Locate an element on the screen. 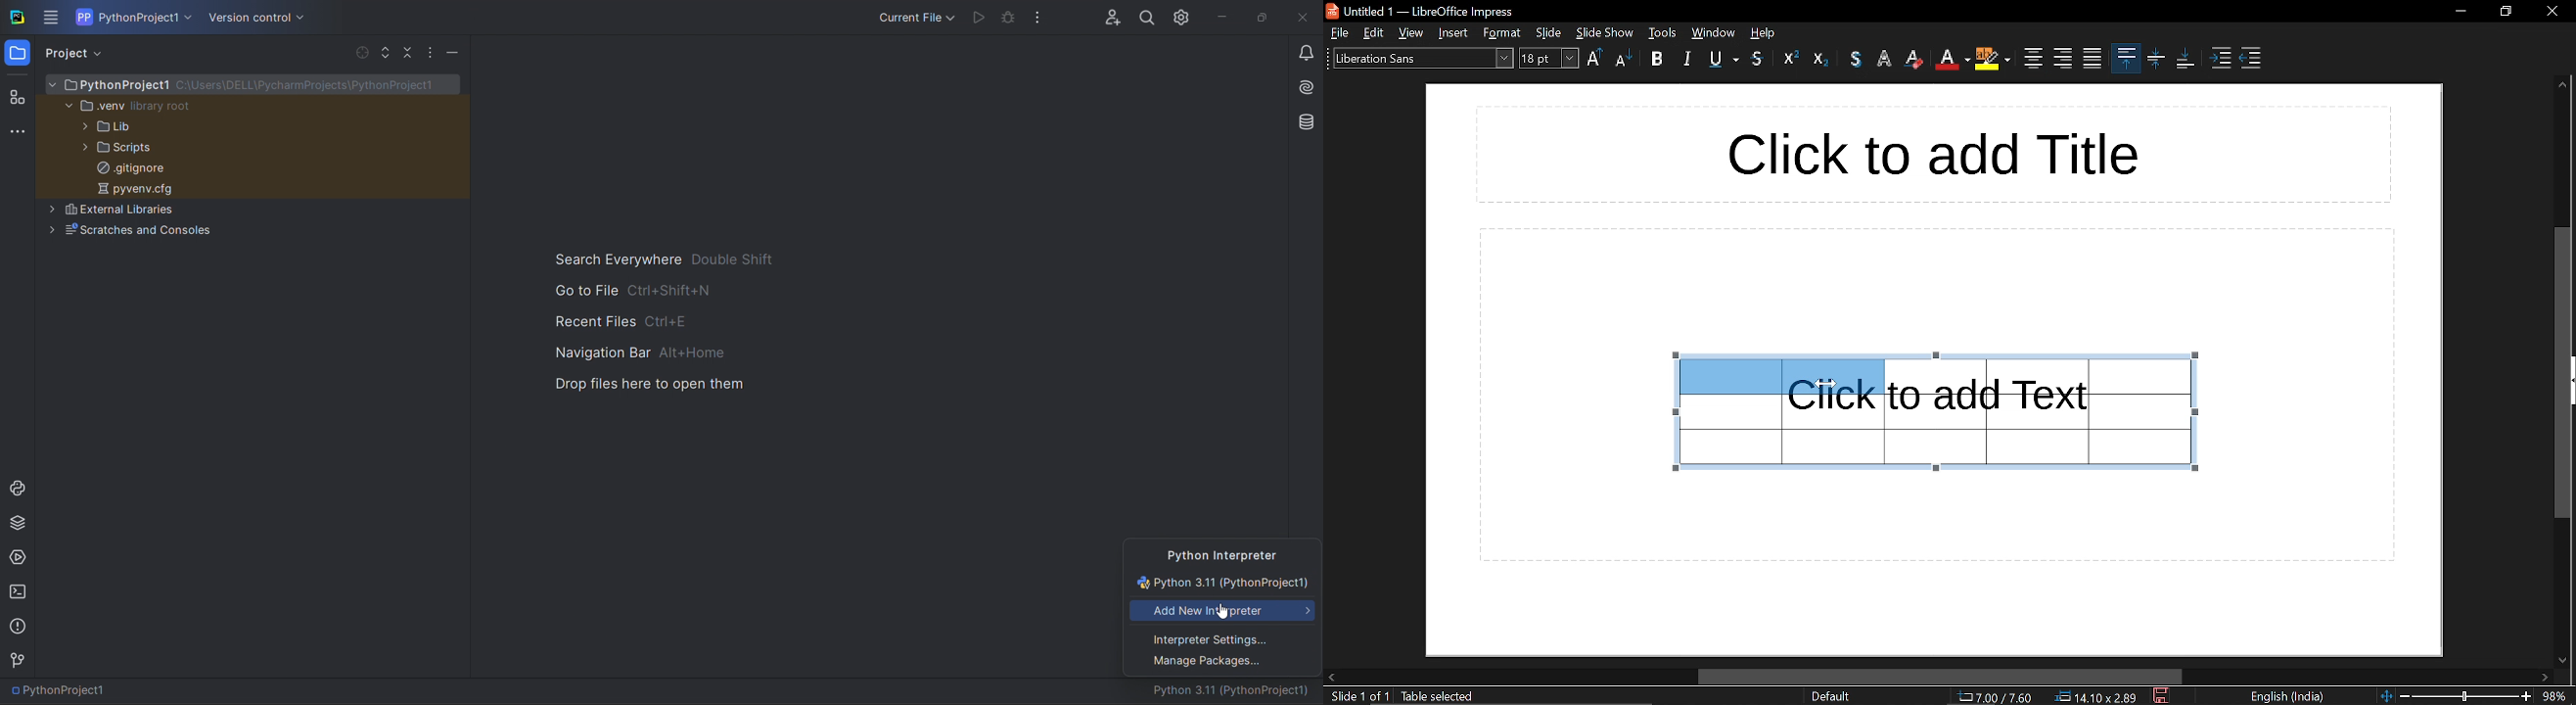  Increase indent  is located at coordinates (2223, 60).